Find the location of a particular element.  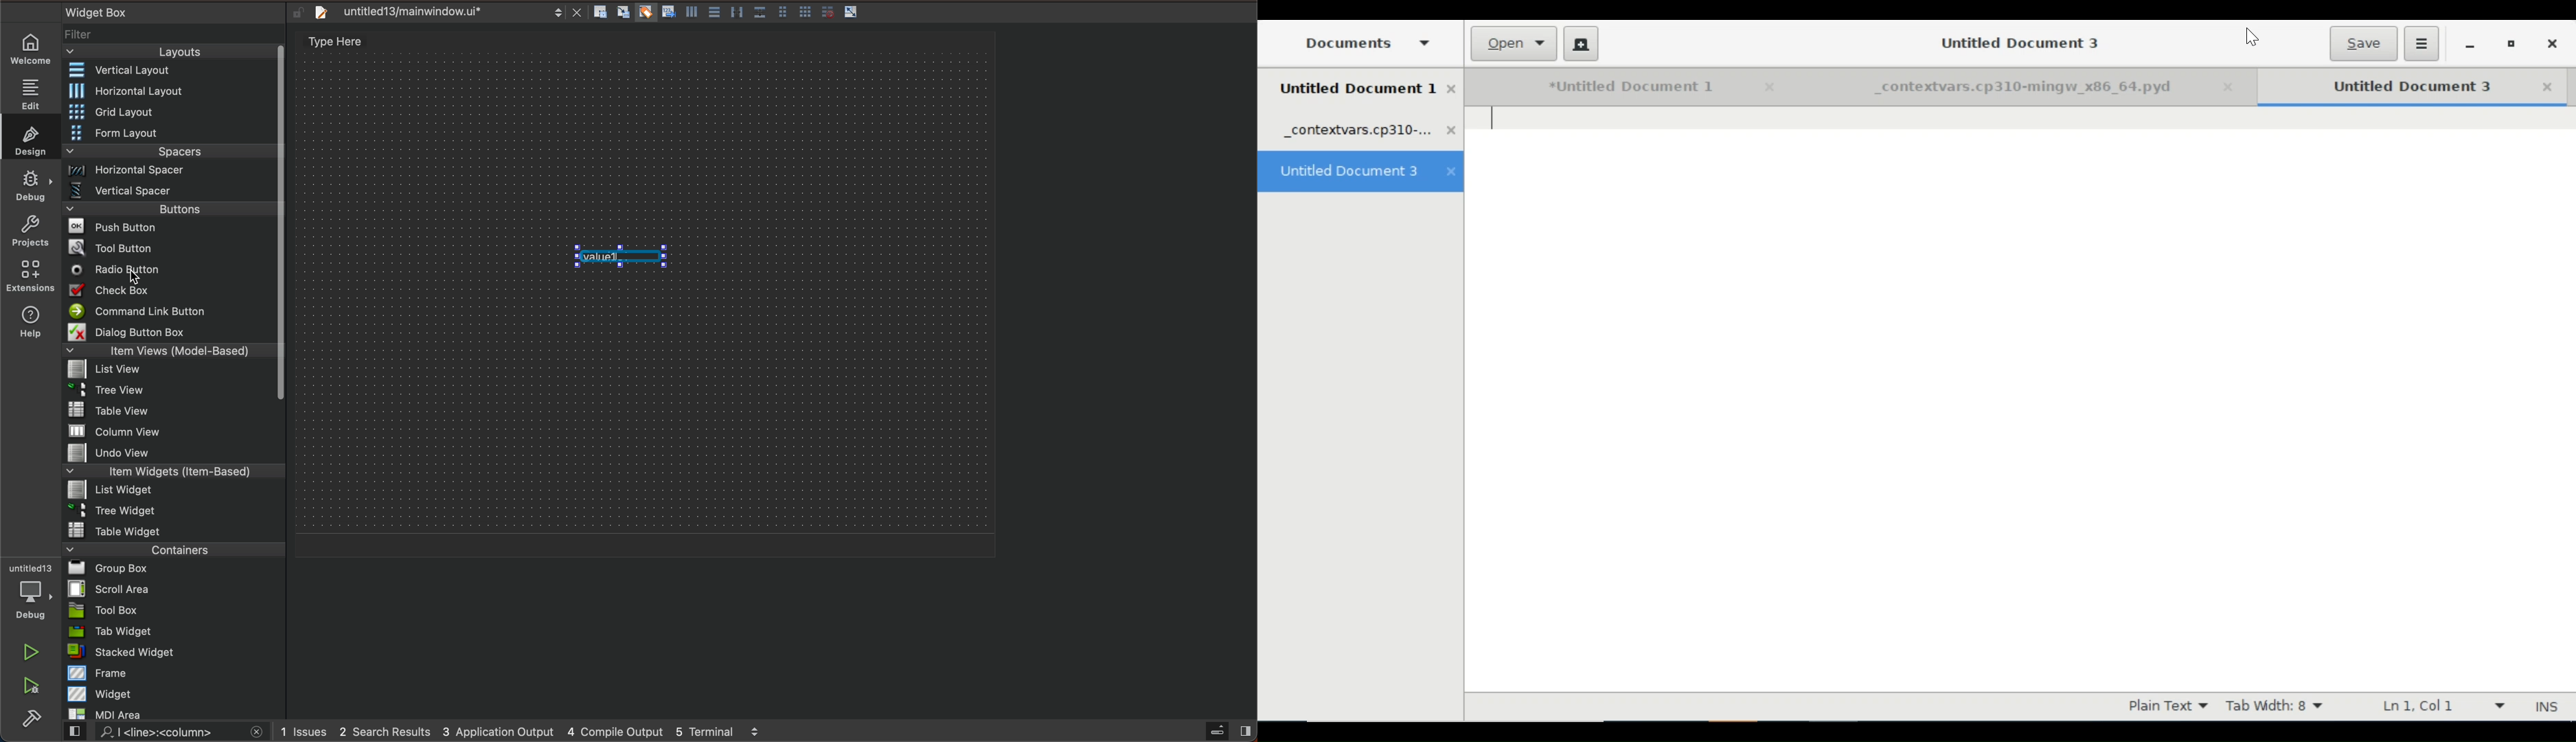

dialong button is located at coordinates (171, 334).